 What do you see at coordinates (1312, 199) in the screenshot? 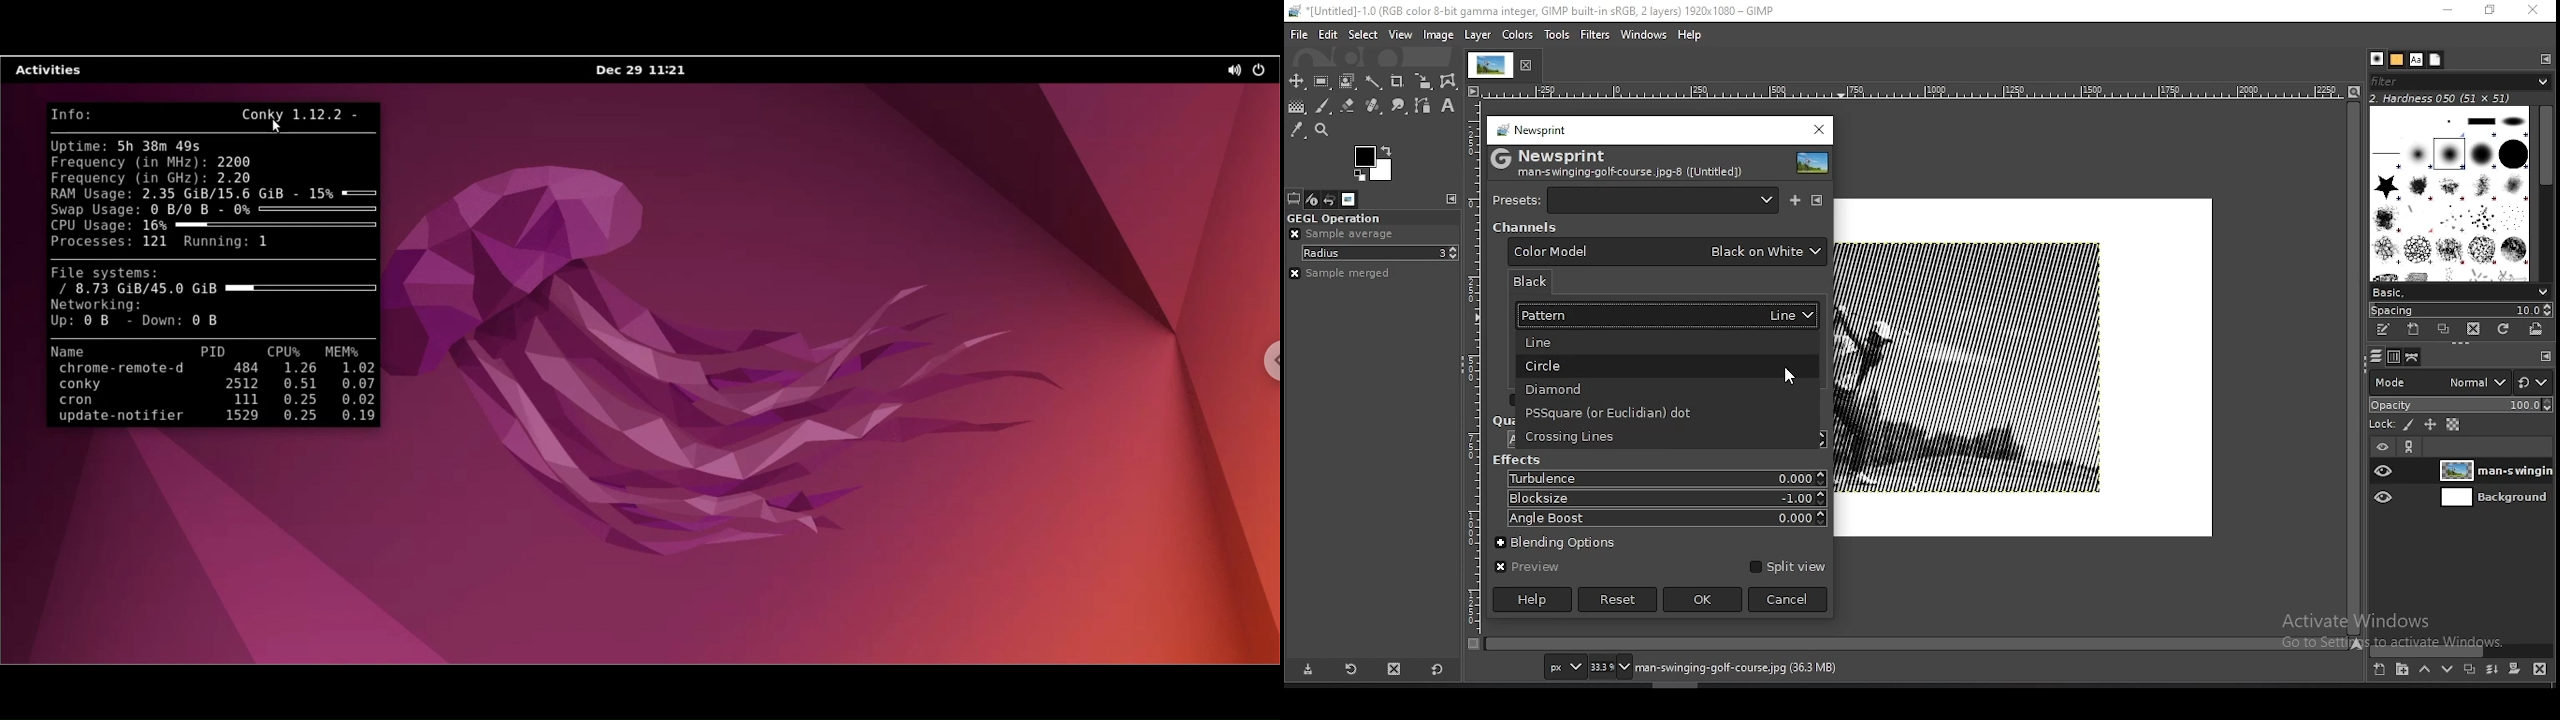
I see `device status` at bounding box center [1312, 199].